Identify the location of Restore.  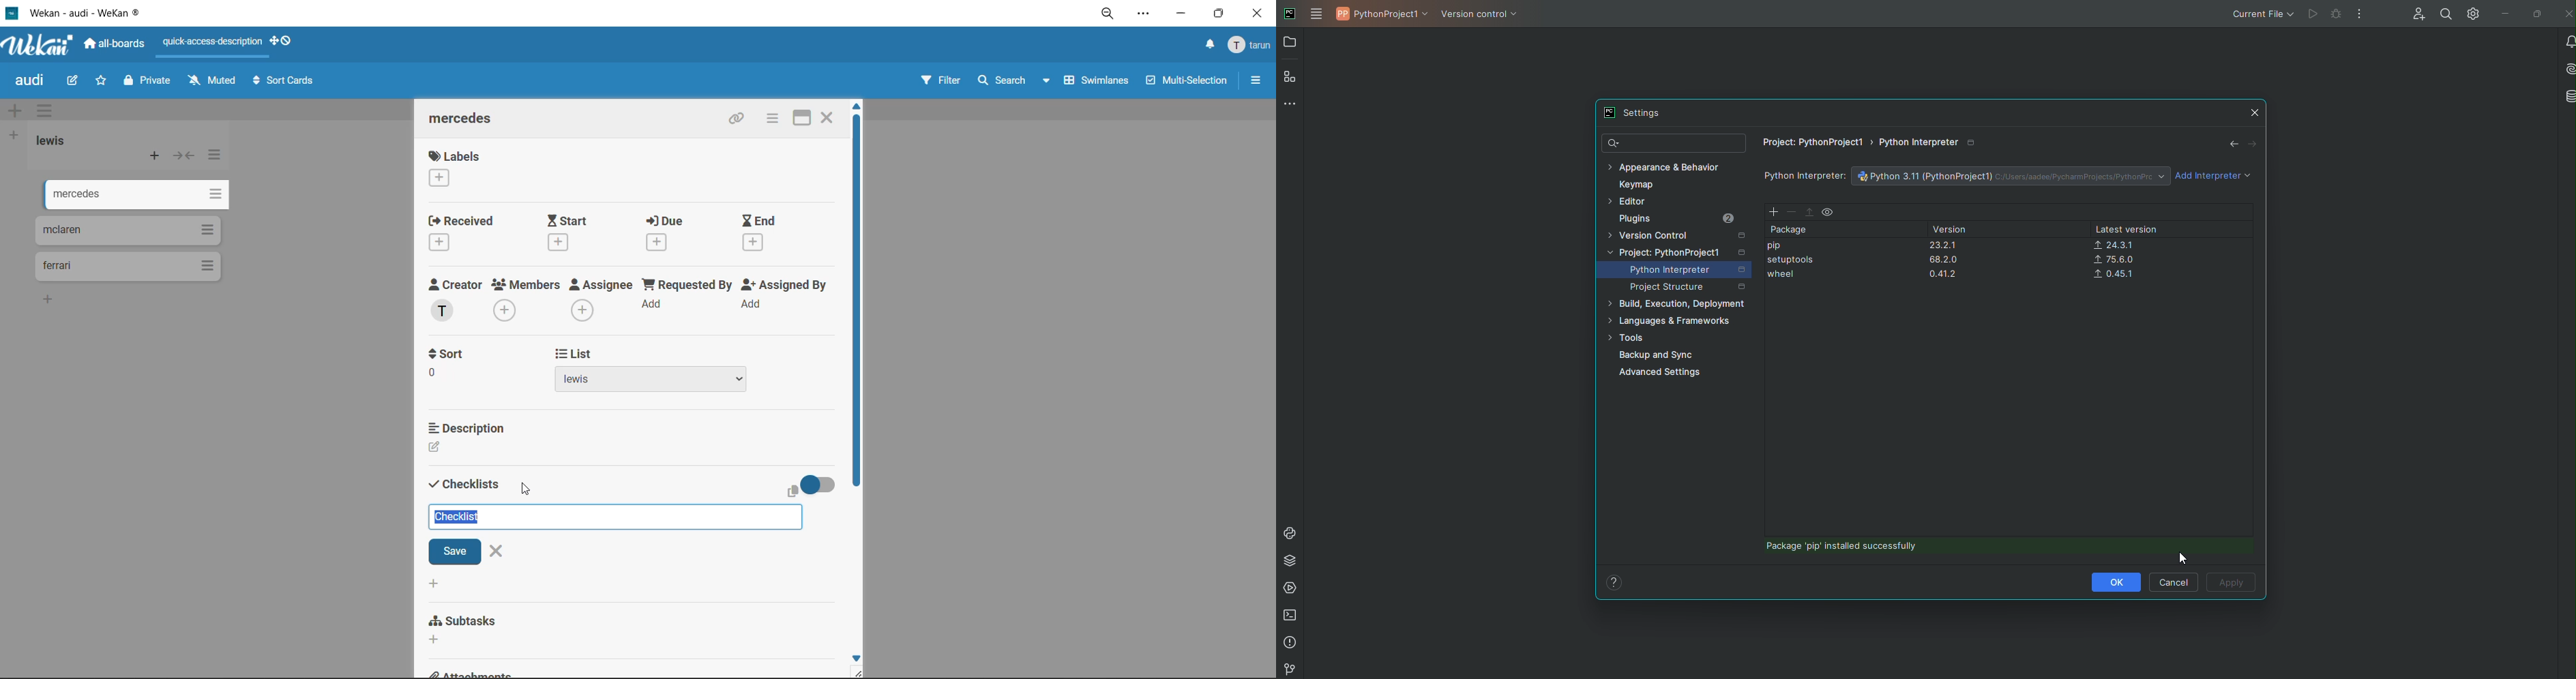
(2537, 14).